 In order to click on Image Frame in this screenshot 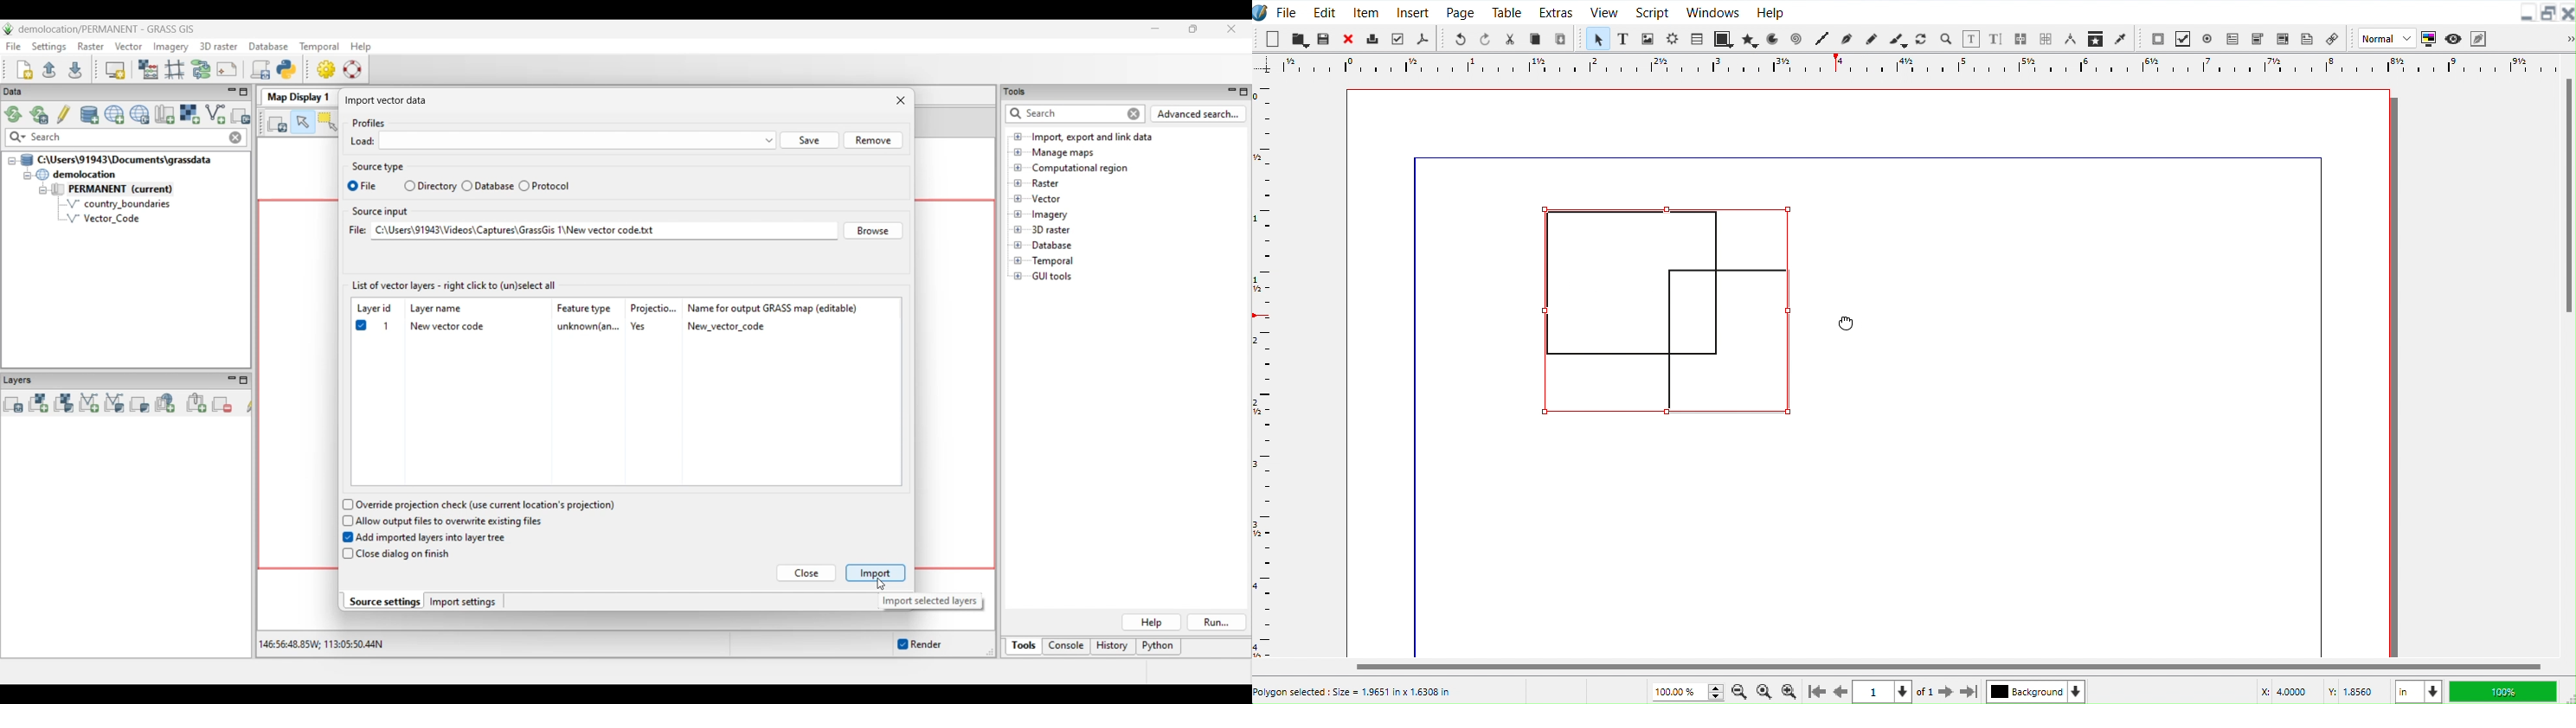, I will do `click(1648, 38)`.